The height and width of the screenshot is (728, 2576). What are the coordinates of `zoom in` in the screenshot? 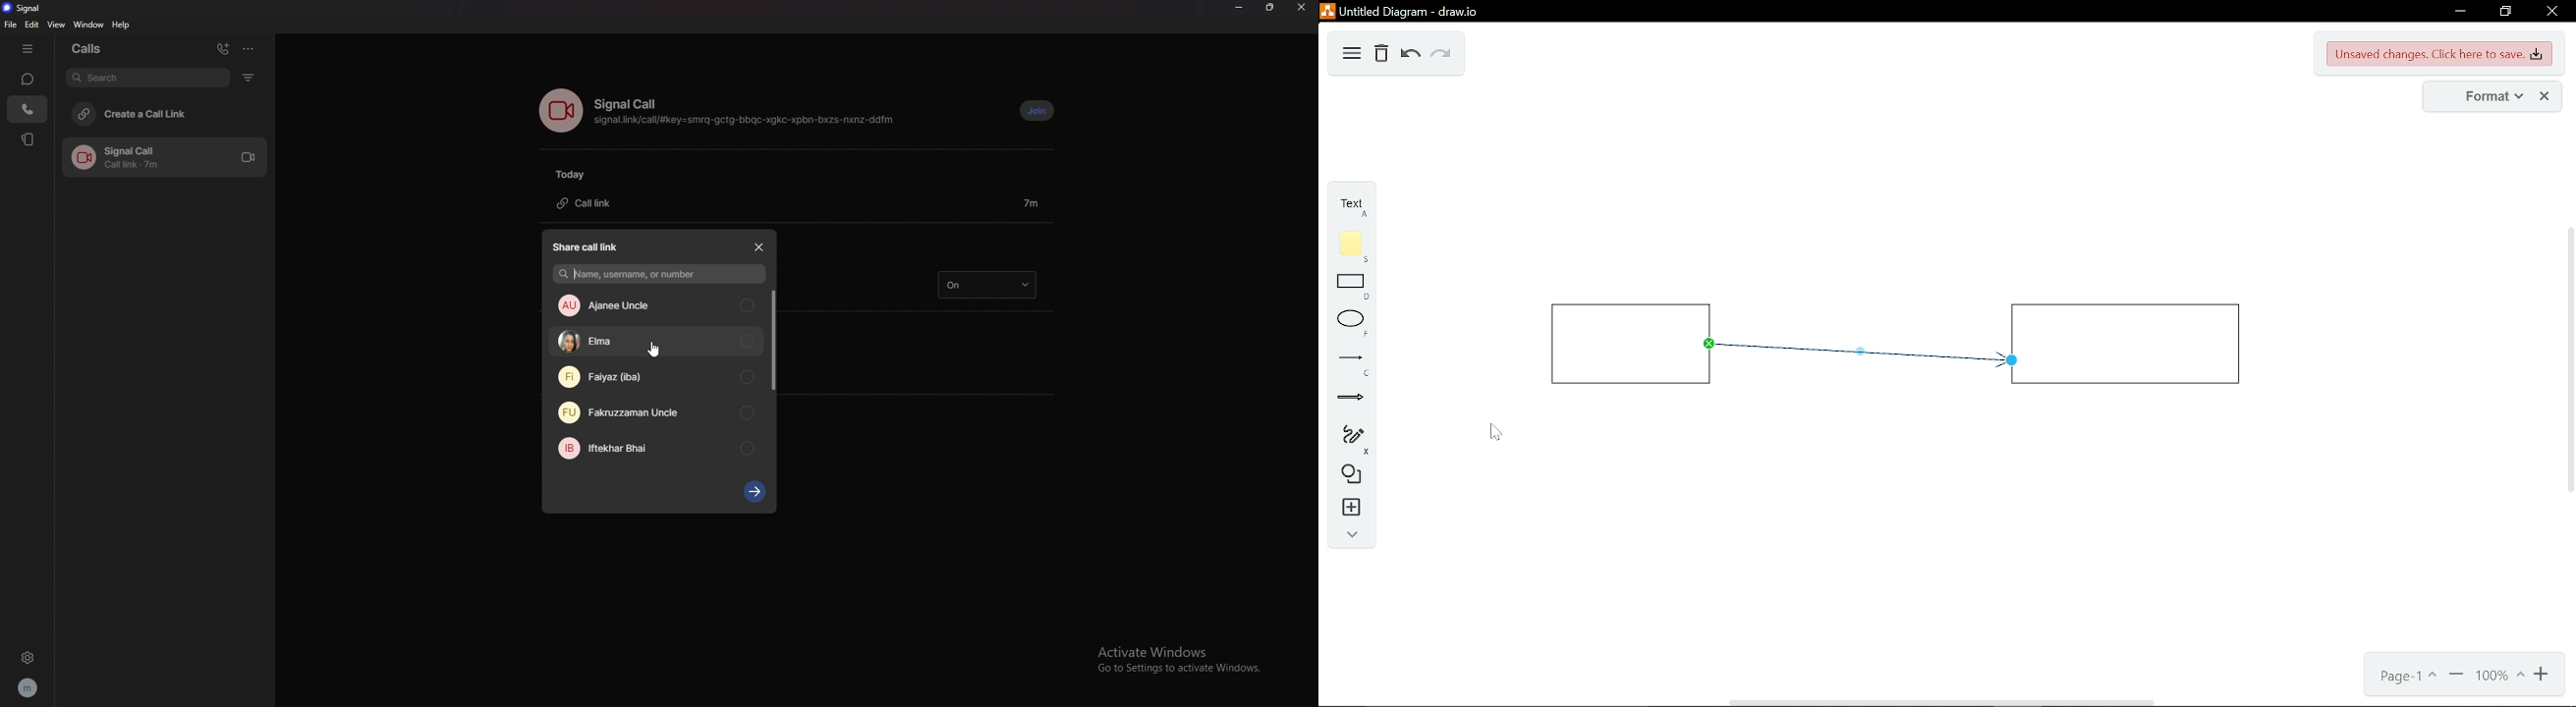 It's located at (2541, 678).